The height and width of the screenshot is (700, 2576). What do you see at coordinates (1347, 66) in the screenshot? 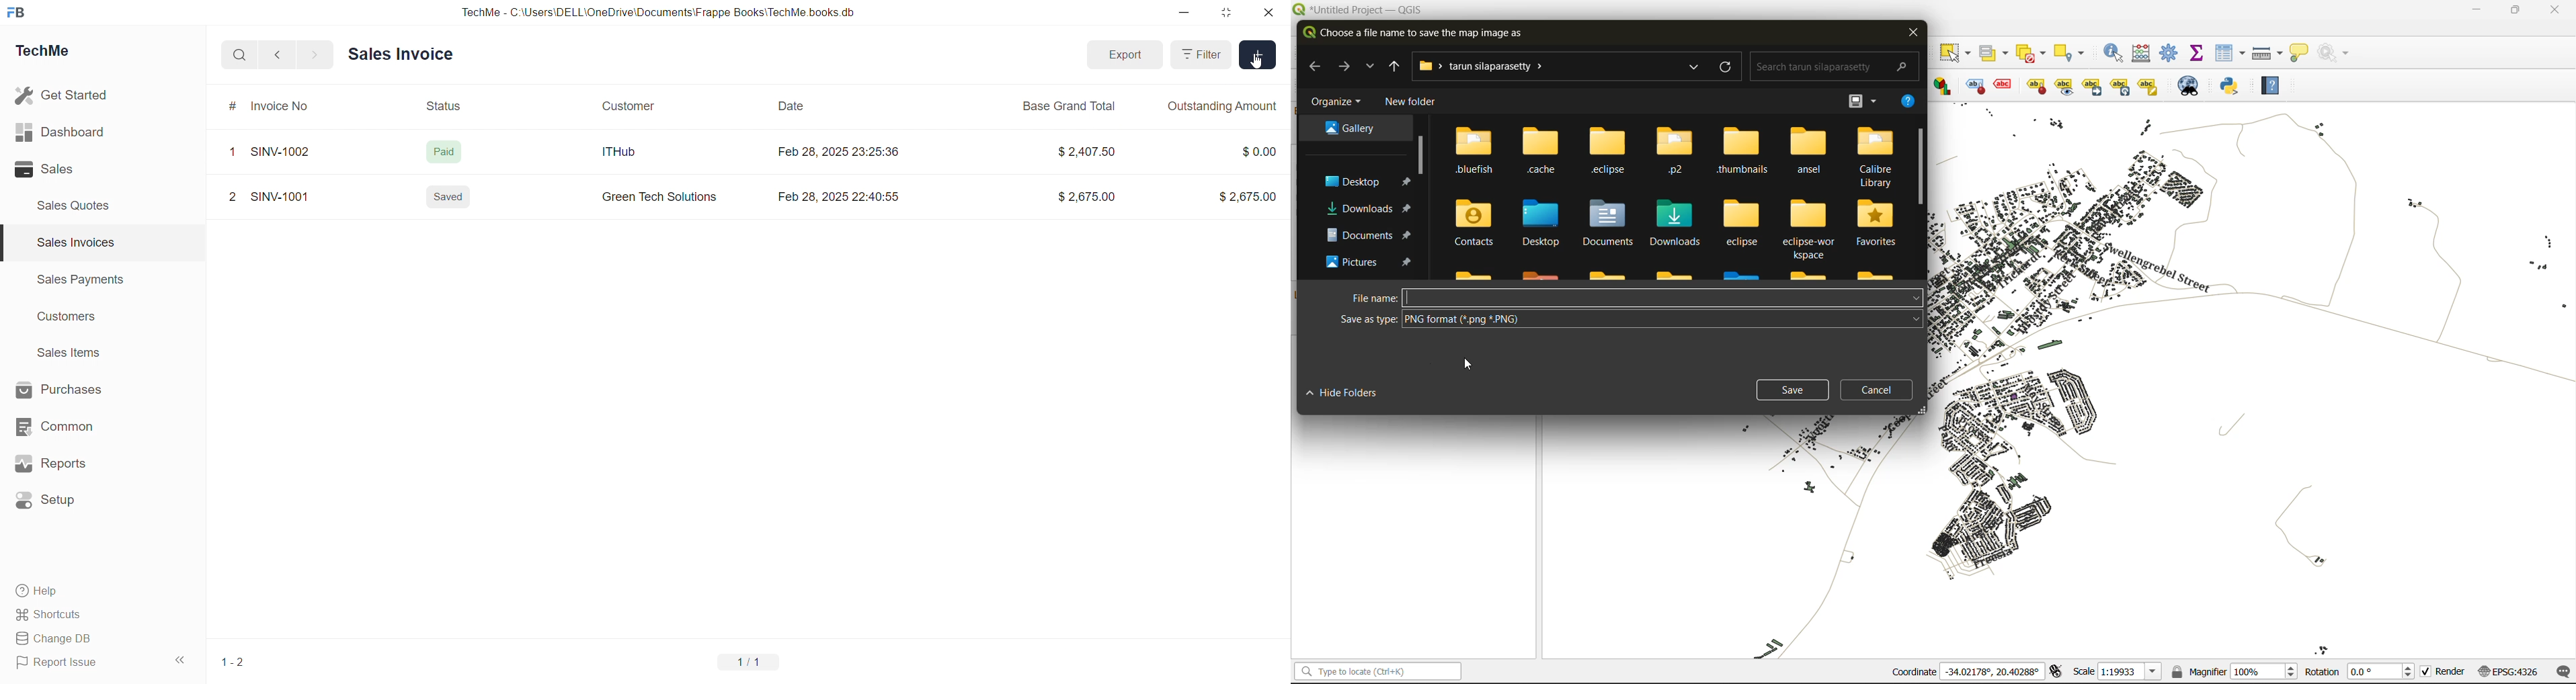
I see `next` at bounding box center [1347, 66].